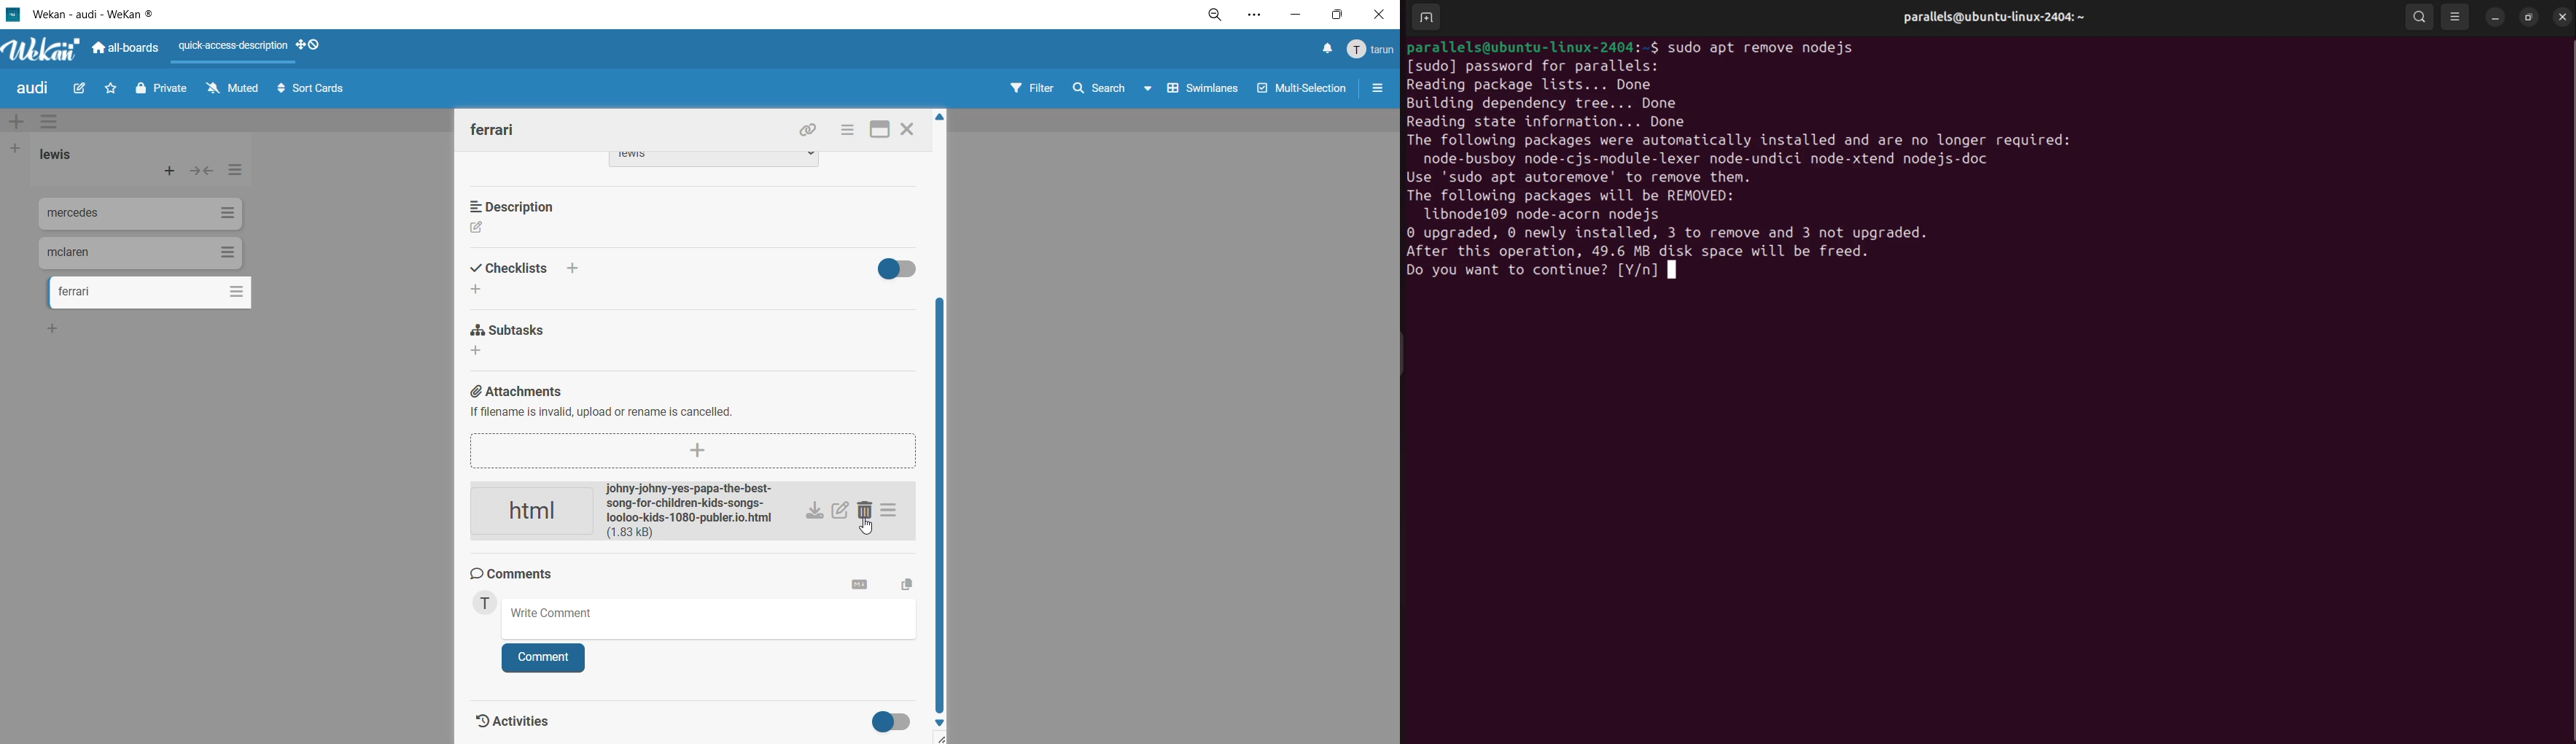 Image resolution: width=2576 pixels, height=756 pixels. What do you see at coordinates (125, 49) in the screenshot?
I see `all boards` at bounding box center [125, 49].